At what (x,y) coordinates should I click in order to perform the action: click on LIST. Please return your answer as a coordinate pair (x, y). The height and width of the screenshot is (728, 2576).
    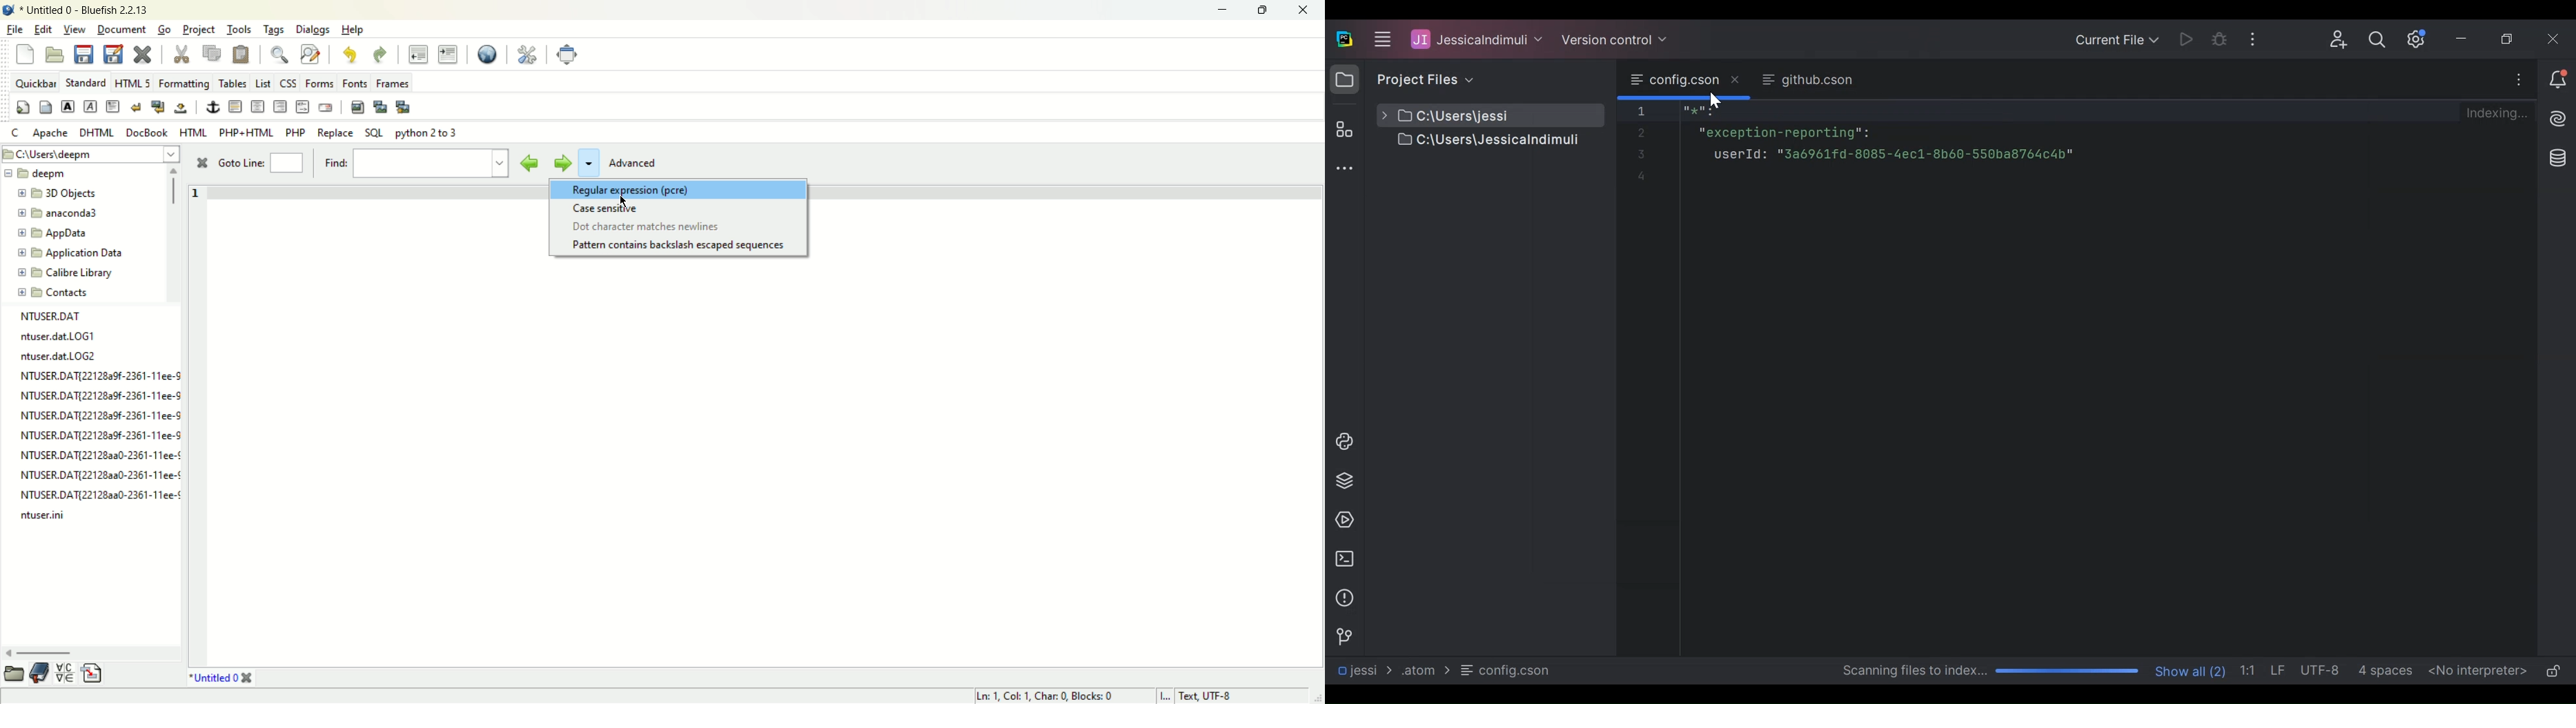
    Looking at the image, I should click on (262, 82).